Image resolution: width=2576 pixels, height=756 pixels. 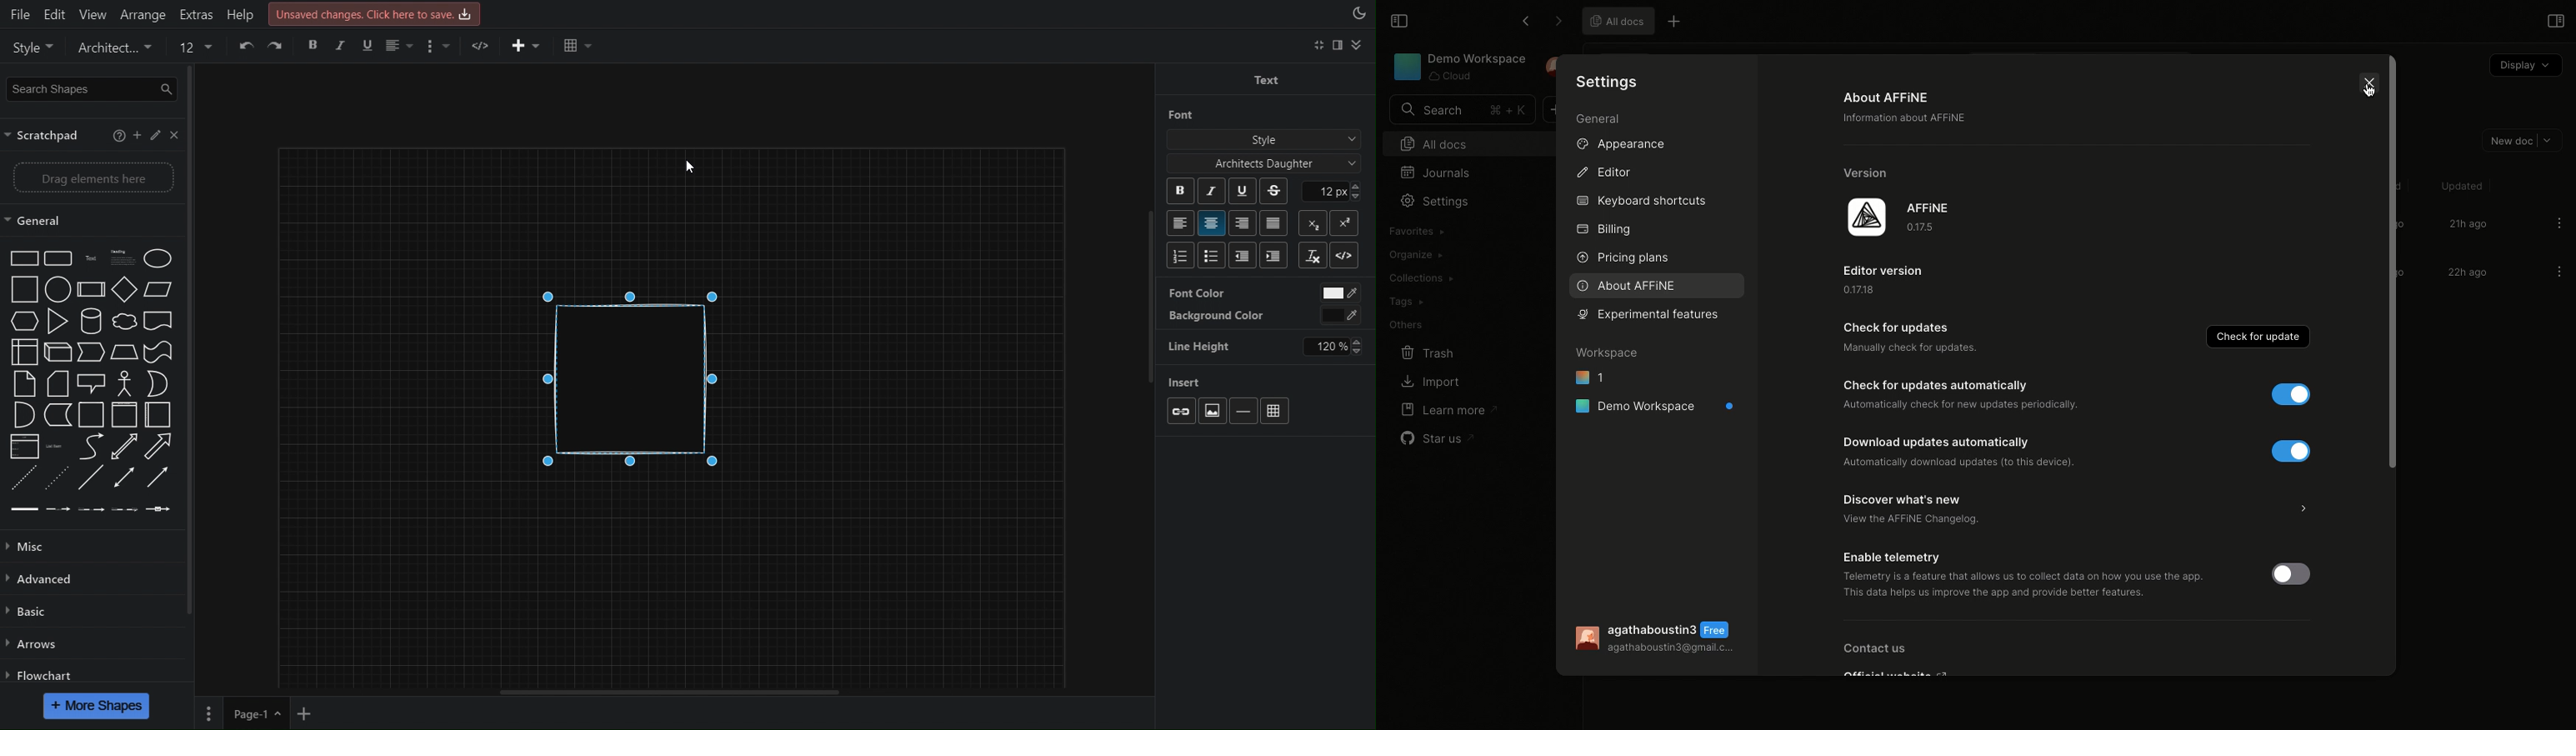 What do you see at coordinates (1345, 257) in the screenshot?
I see `Divider` at bounding box center [1345, 257].